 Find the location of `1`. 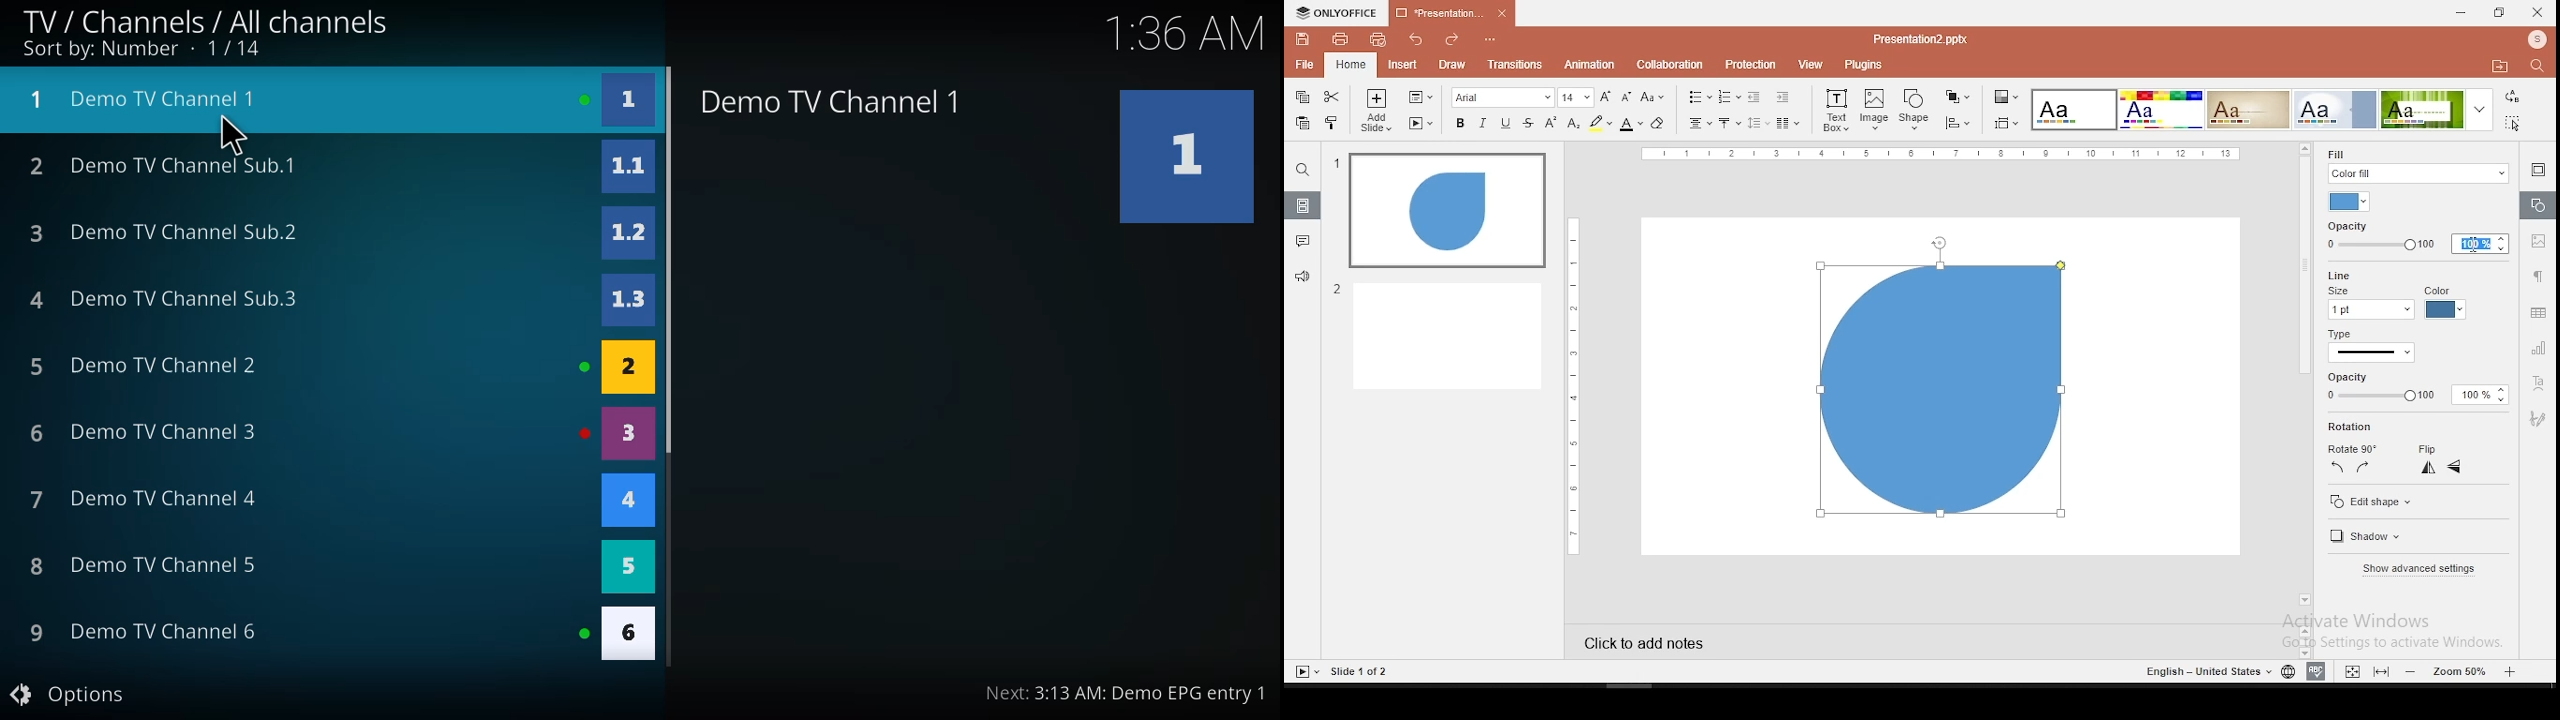

1 is located at coordinates (631, 101).